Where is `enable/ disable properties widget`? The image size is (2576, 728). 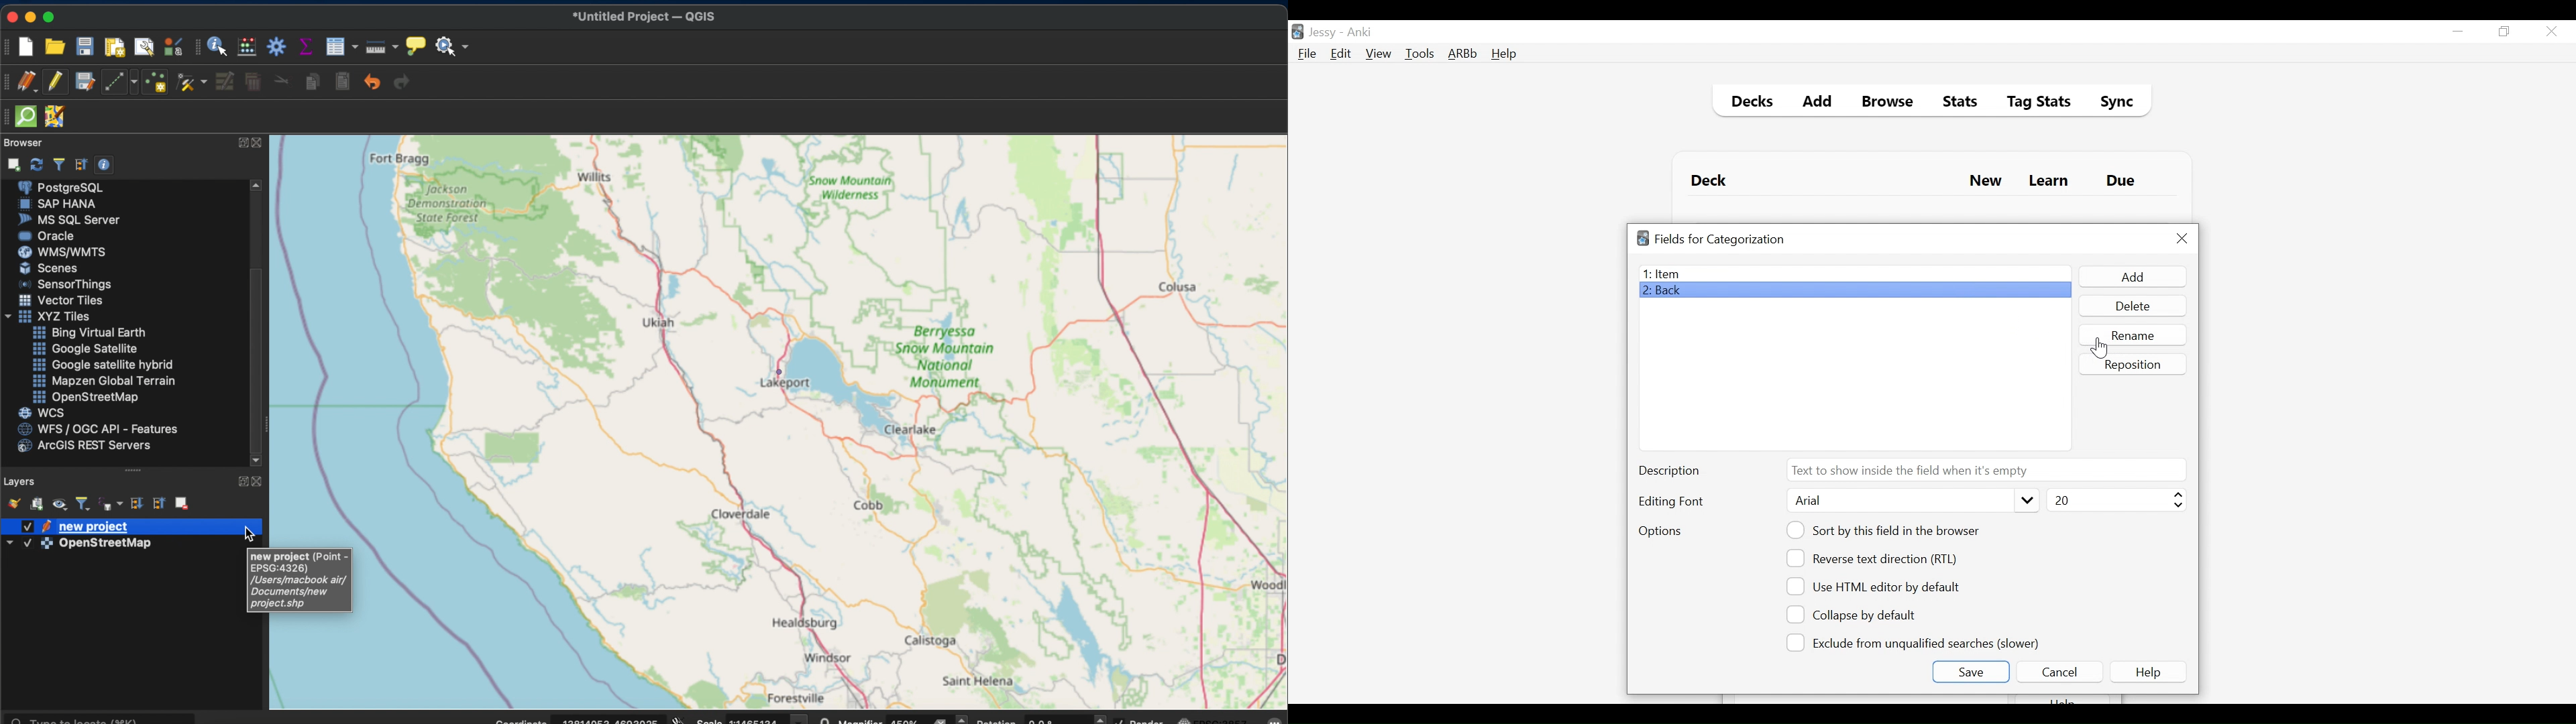 enable/ disable properties widget is located at coordinates (104, 164).